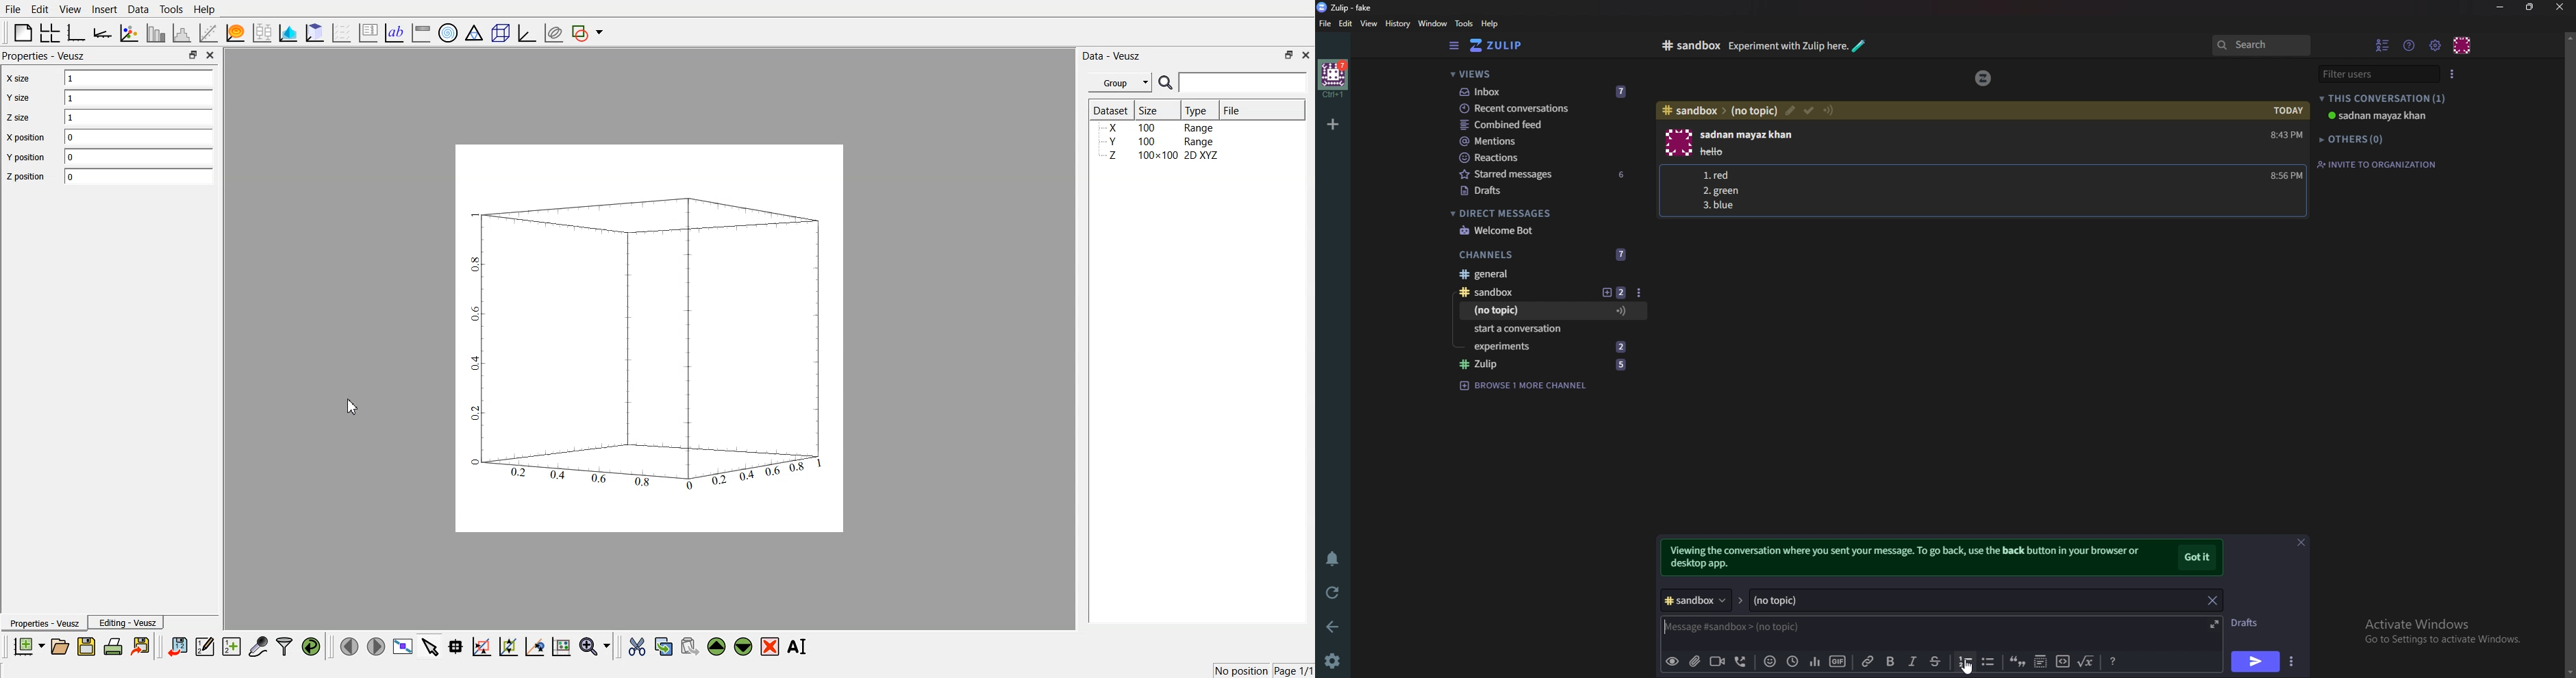 Image resolution: width=2576 pixels, height=700 pixels. Describe the element at coordinates (1759, 627) in the screenshot. I see `Message compose` at that location.